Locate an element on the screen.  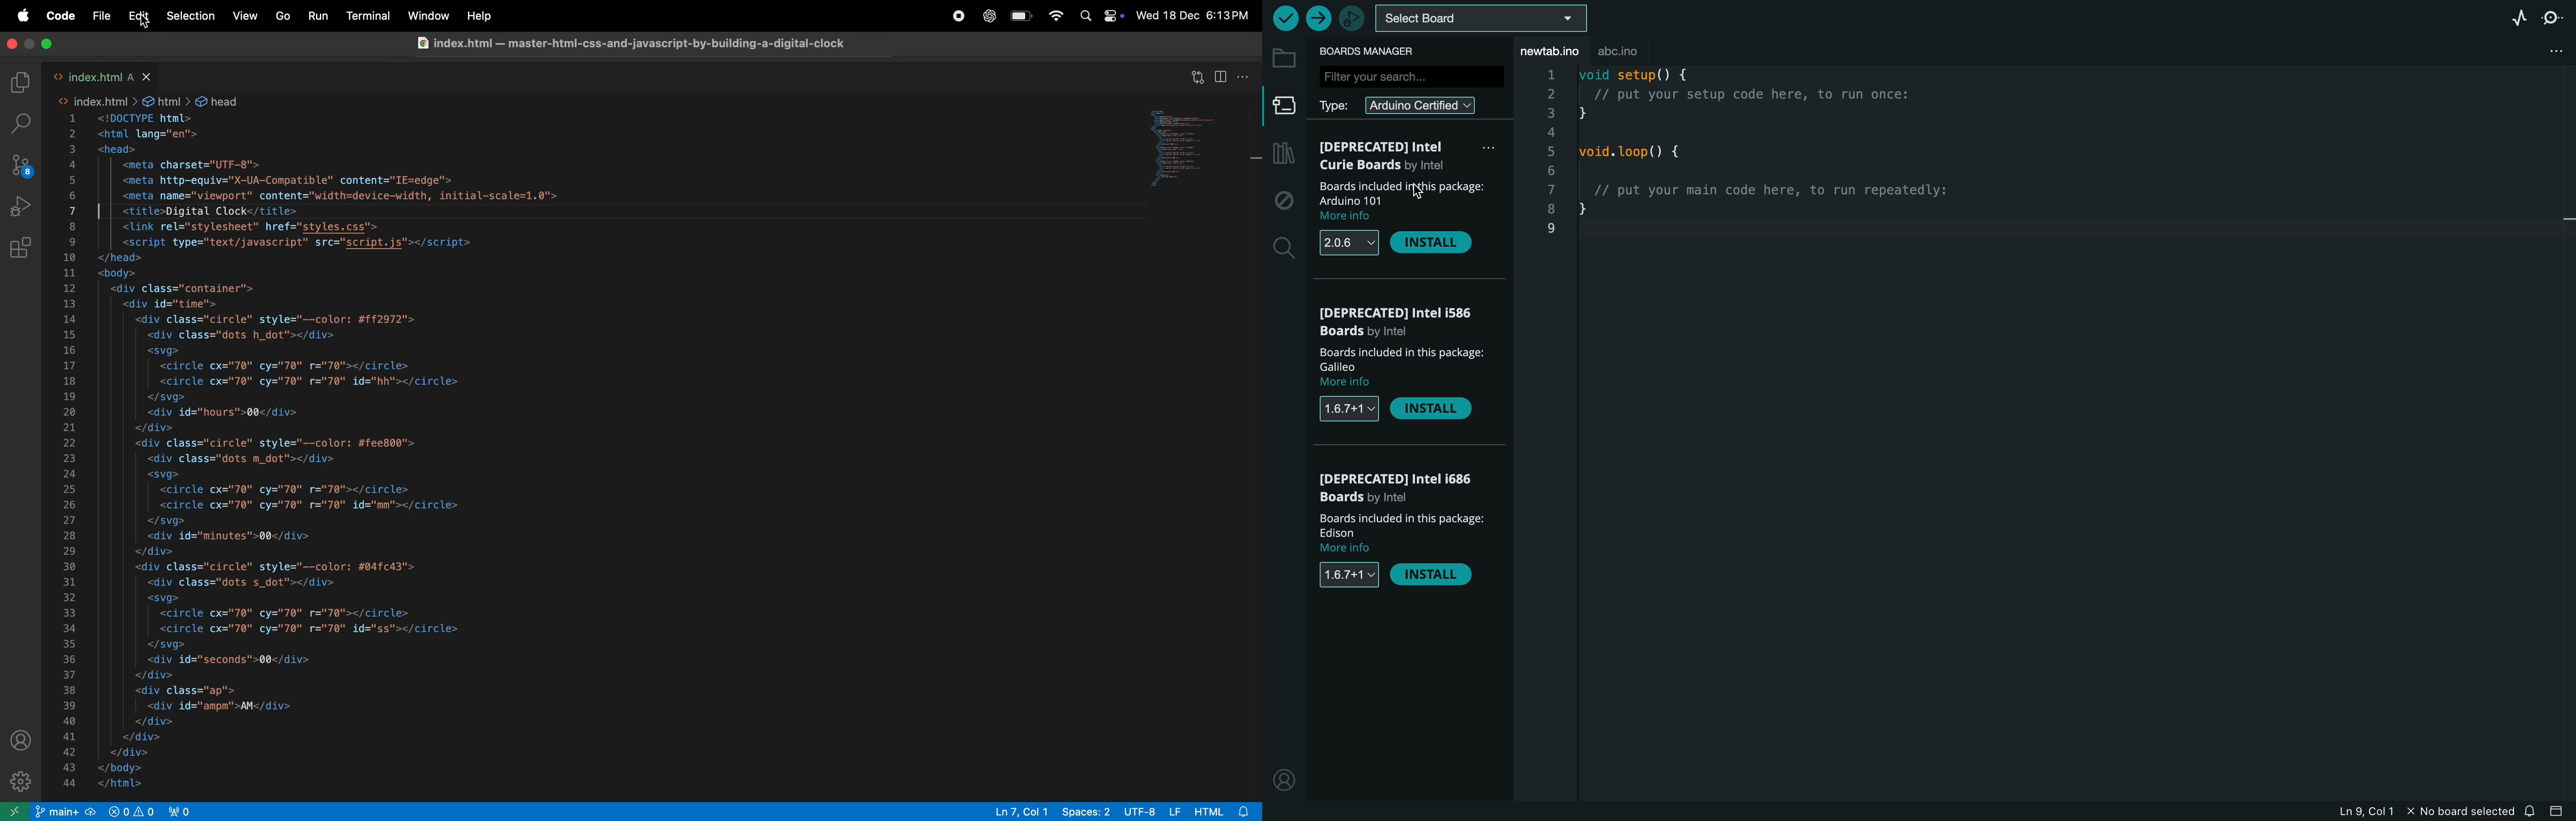
run is located at coordinates (317, 16).